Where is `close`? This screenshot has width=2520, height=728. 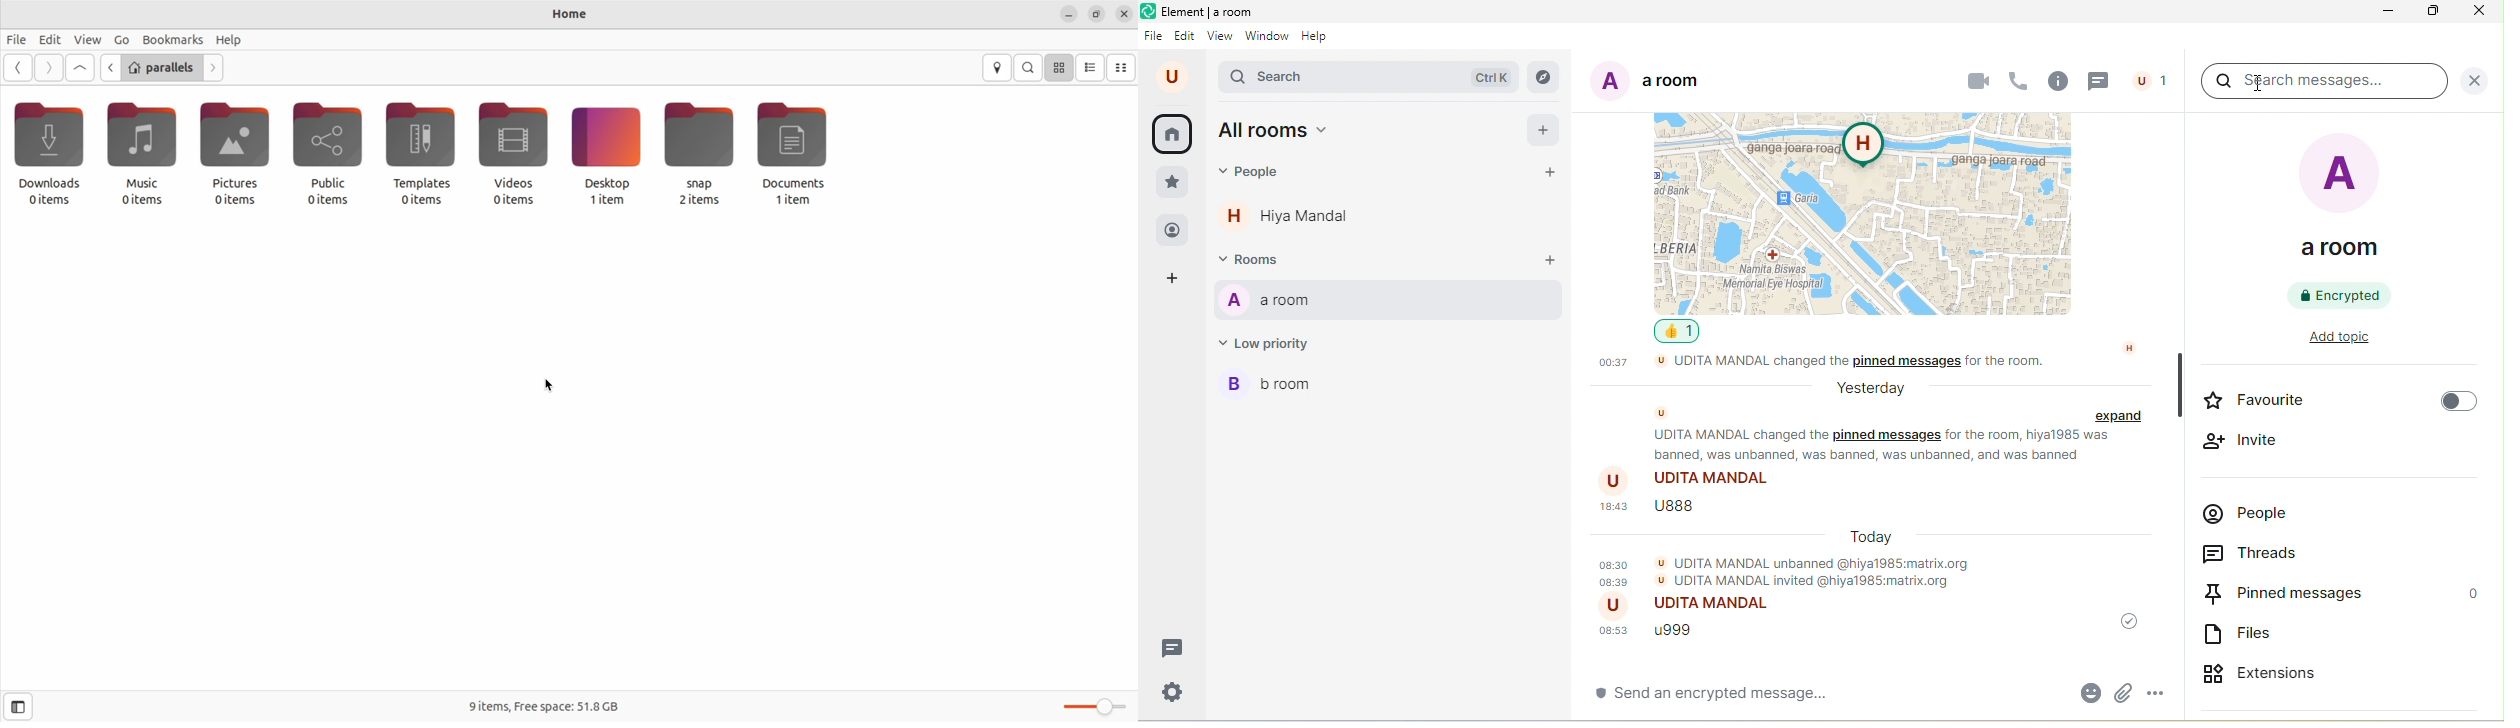
close is located at coordinates (2474, 80).